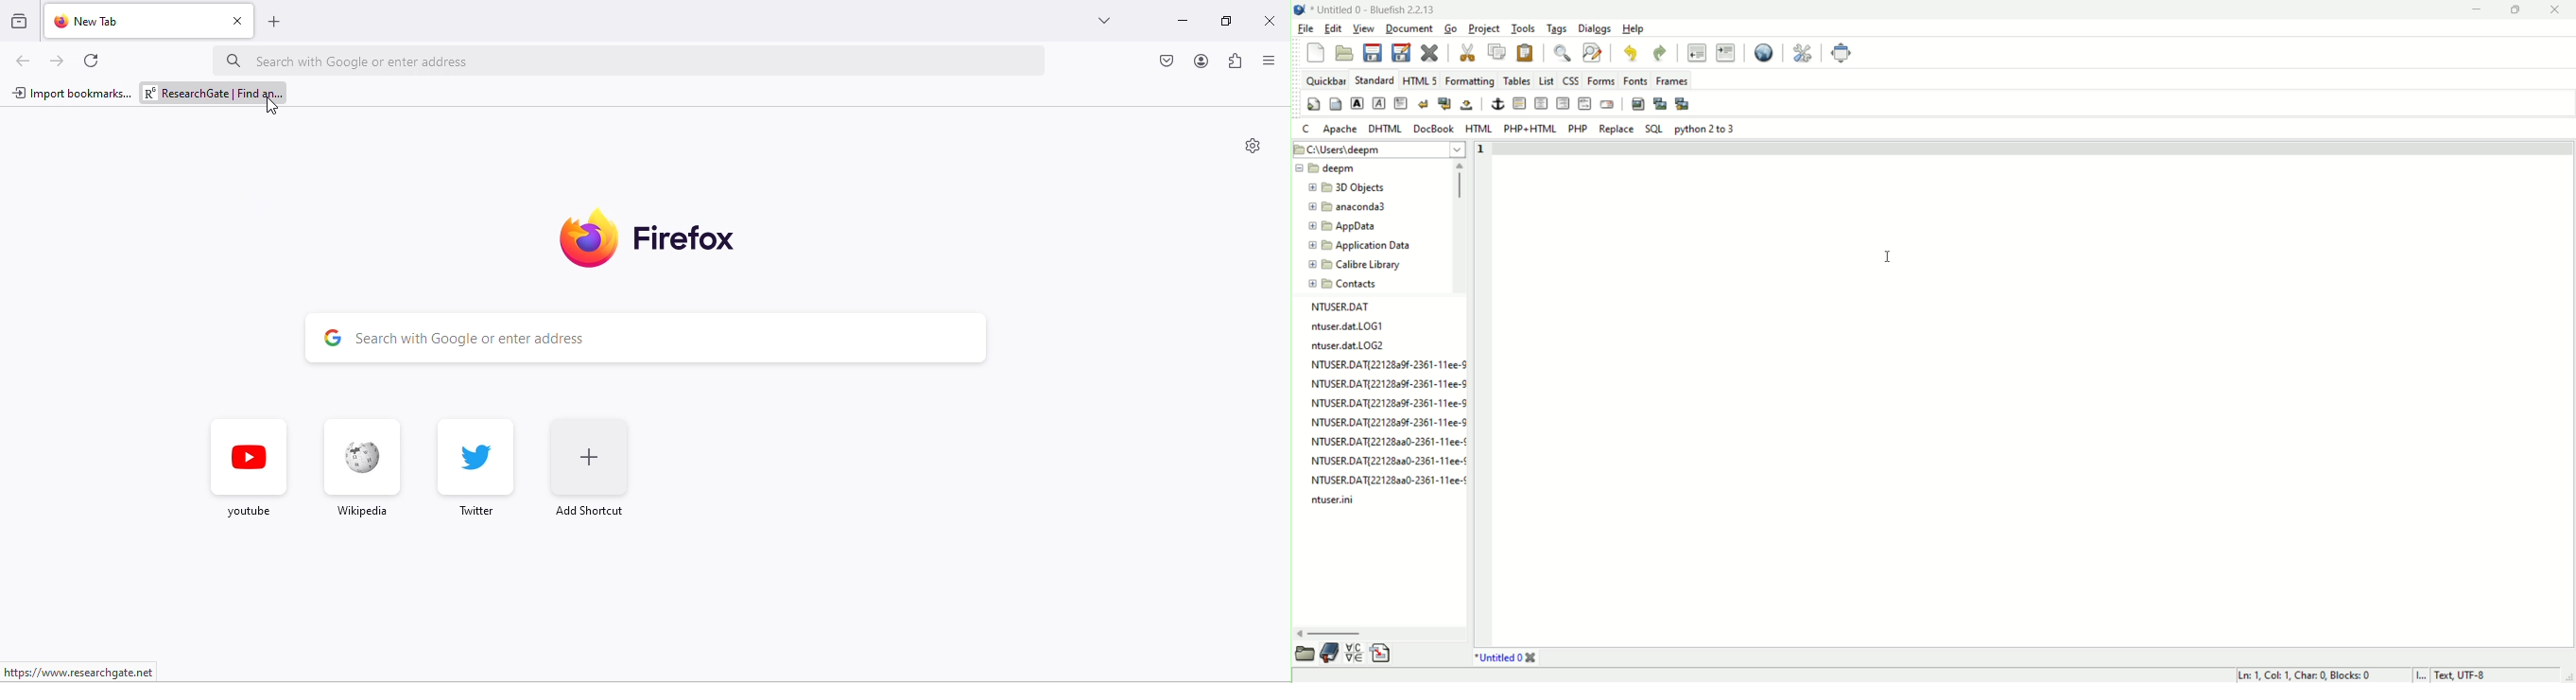 The image size is (2576, 700). I want to click on tools, so click(1525, 29).